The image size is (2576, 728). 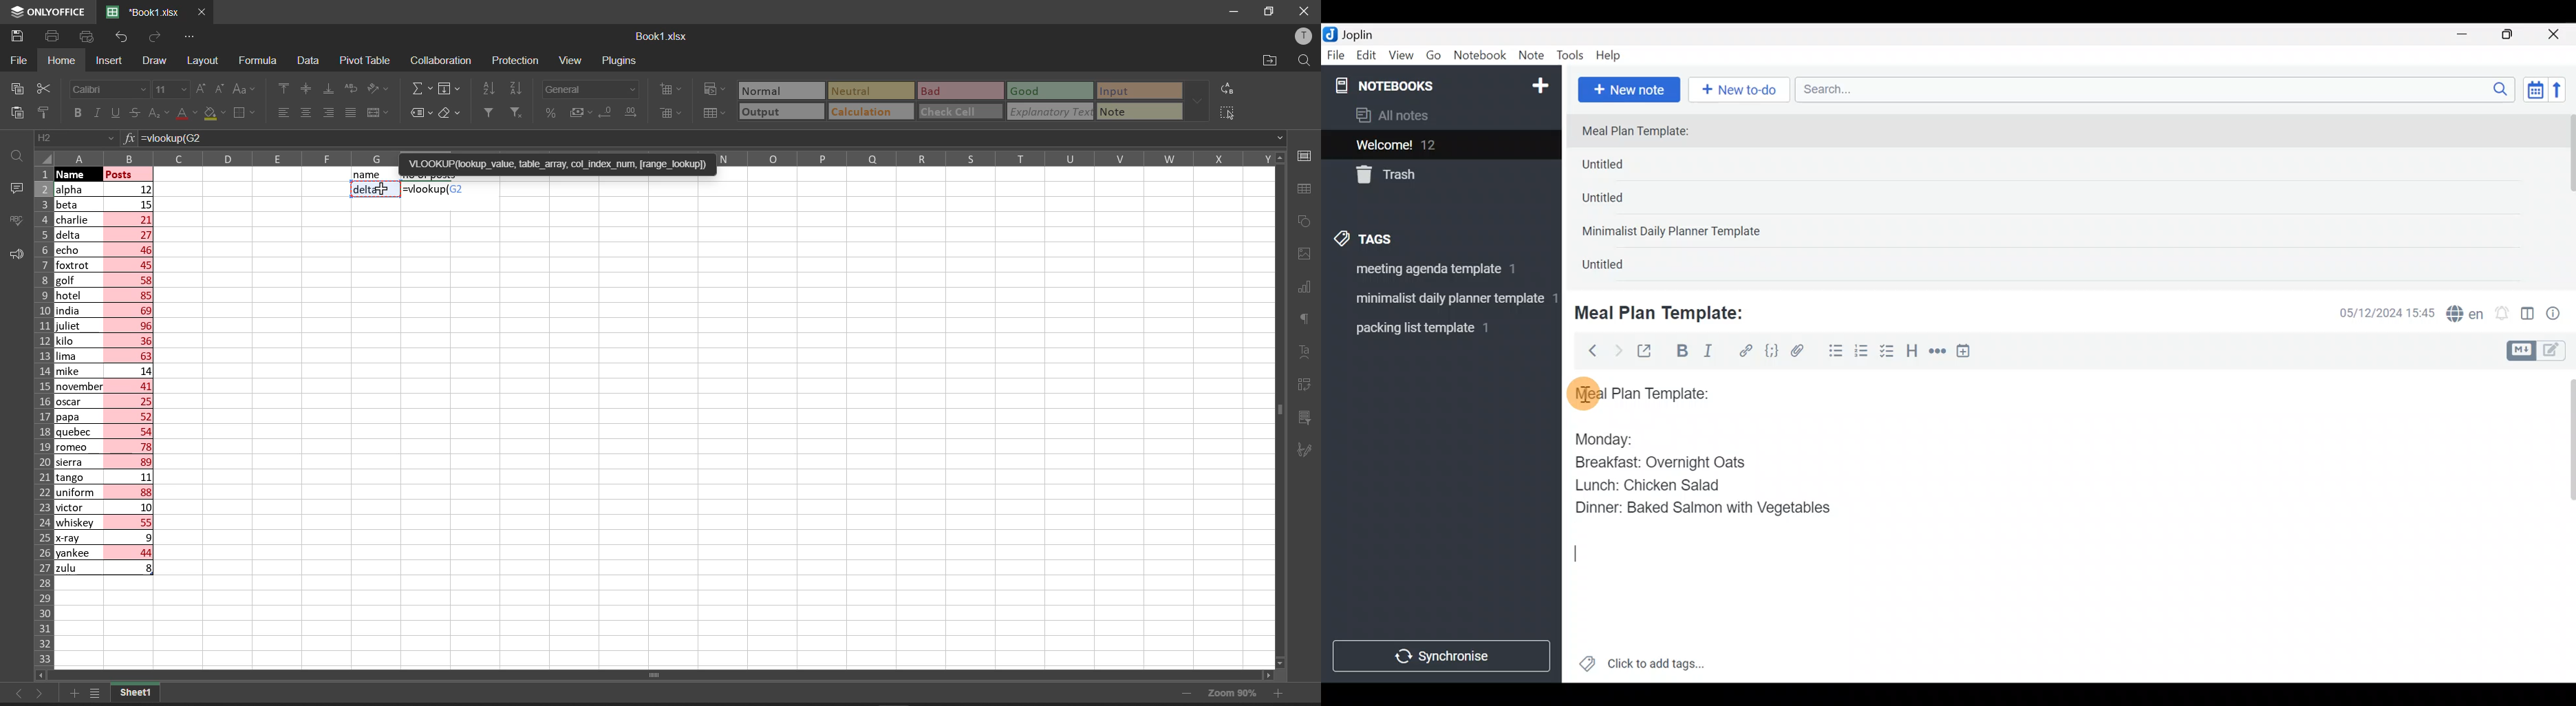 What do you see at coordinates (1366, 33) in the screenshot?
I see `Joplin` at bounding box center [1366, 33].